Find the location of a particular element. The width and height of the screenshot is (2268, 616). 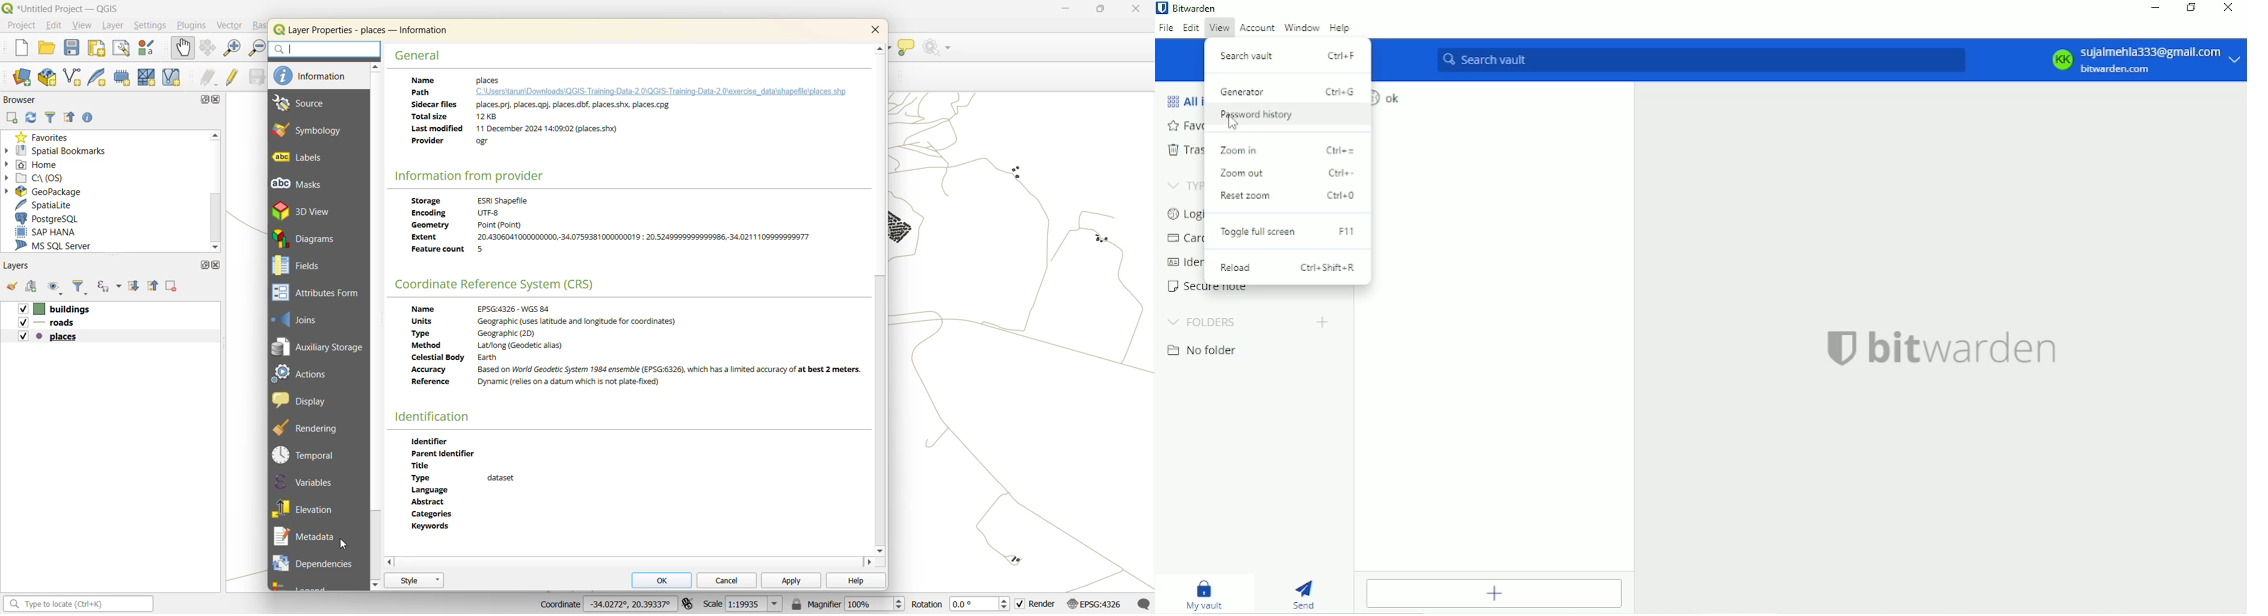

maximize is located at coordinates (1101, 10).